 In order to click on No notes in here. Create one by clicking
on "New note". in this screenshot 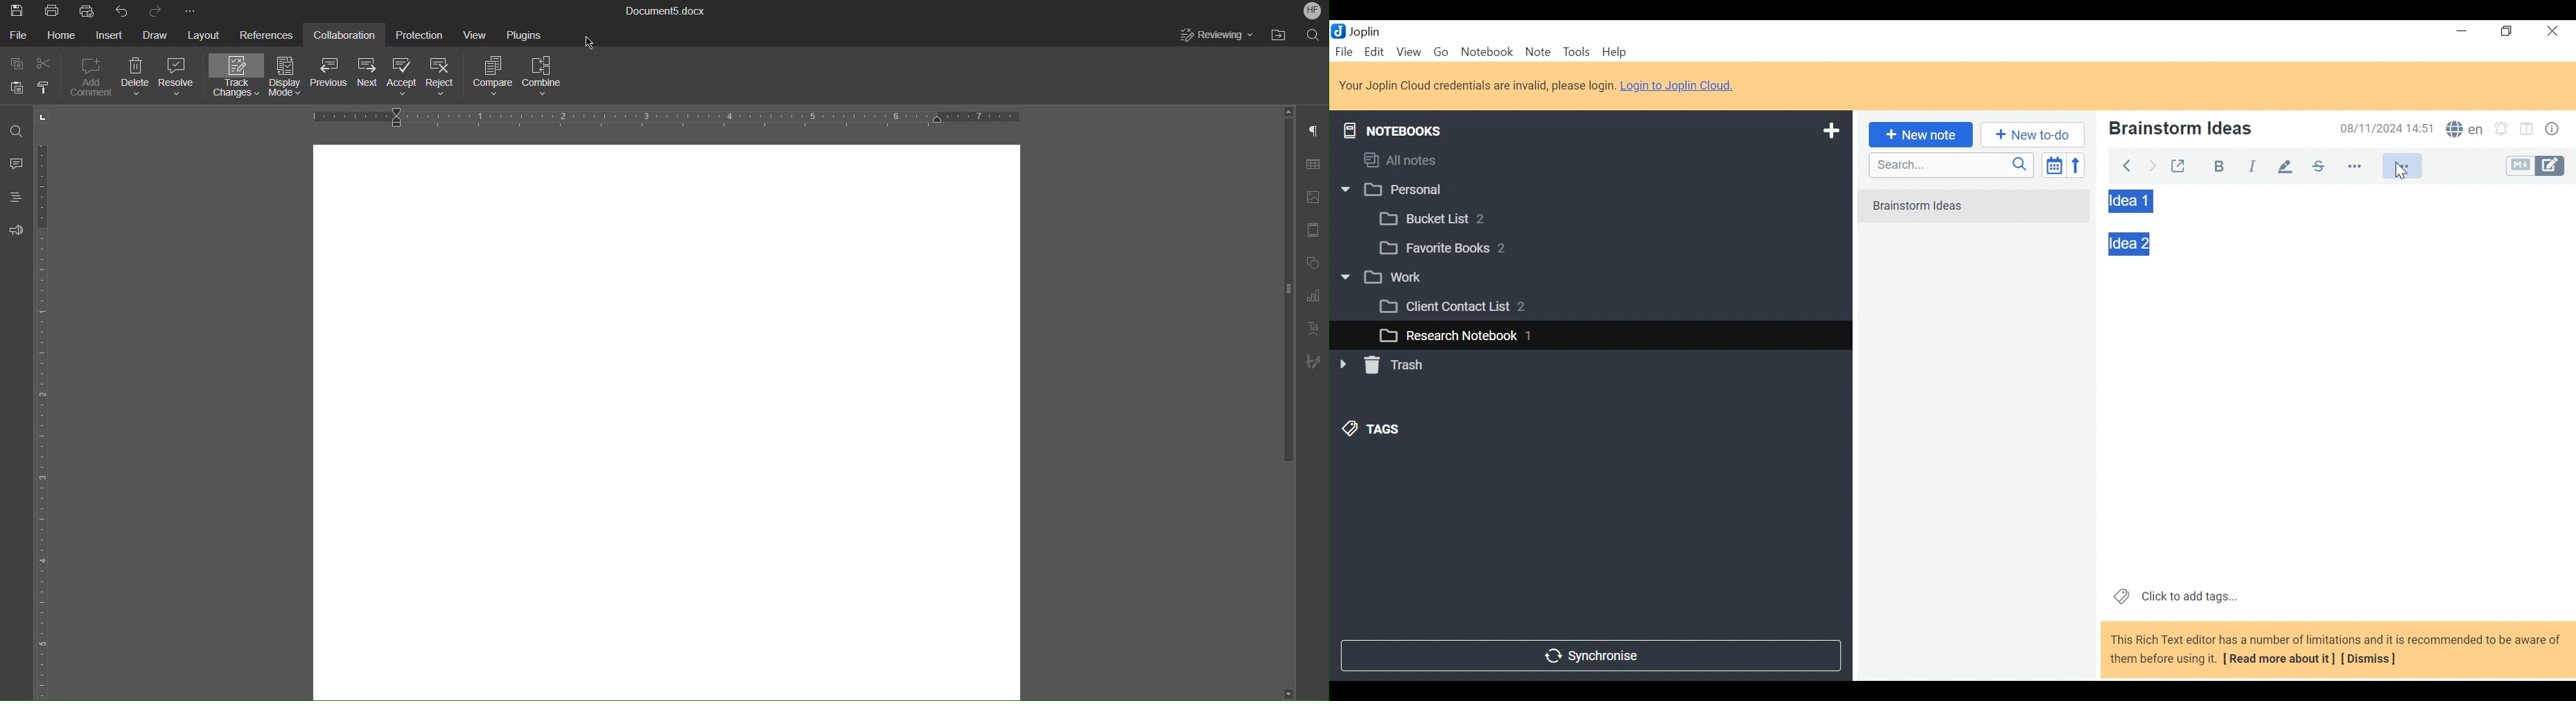, I will do `click(1977, 214)`.